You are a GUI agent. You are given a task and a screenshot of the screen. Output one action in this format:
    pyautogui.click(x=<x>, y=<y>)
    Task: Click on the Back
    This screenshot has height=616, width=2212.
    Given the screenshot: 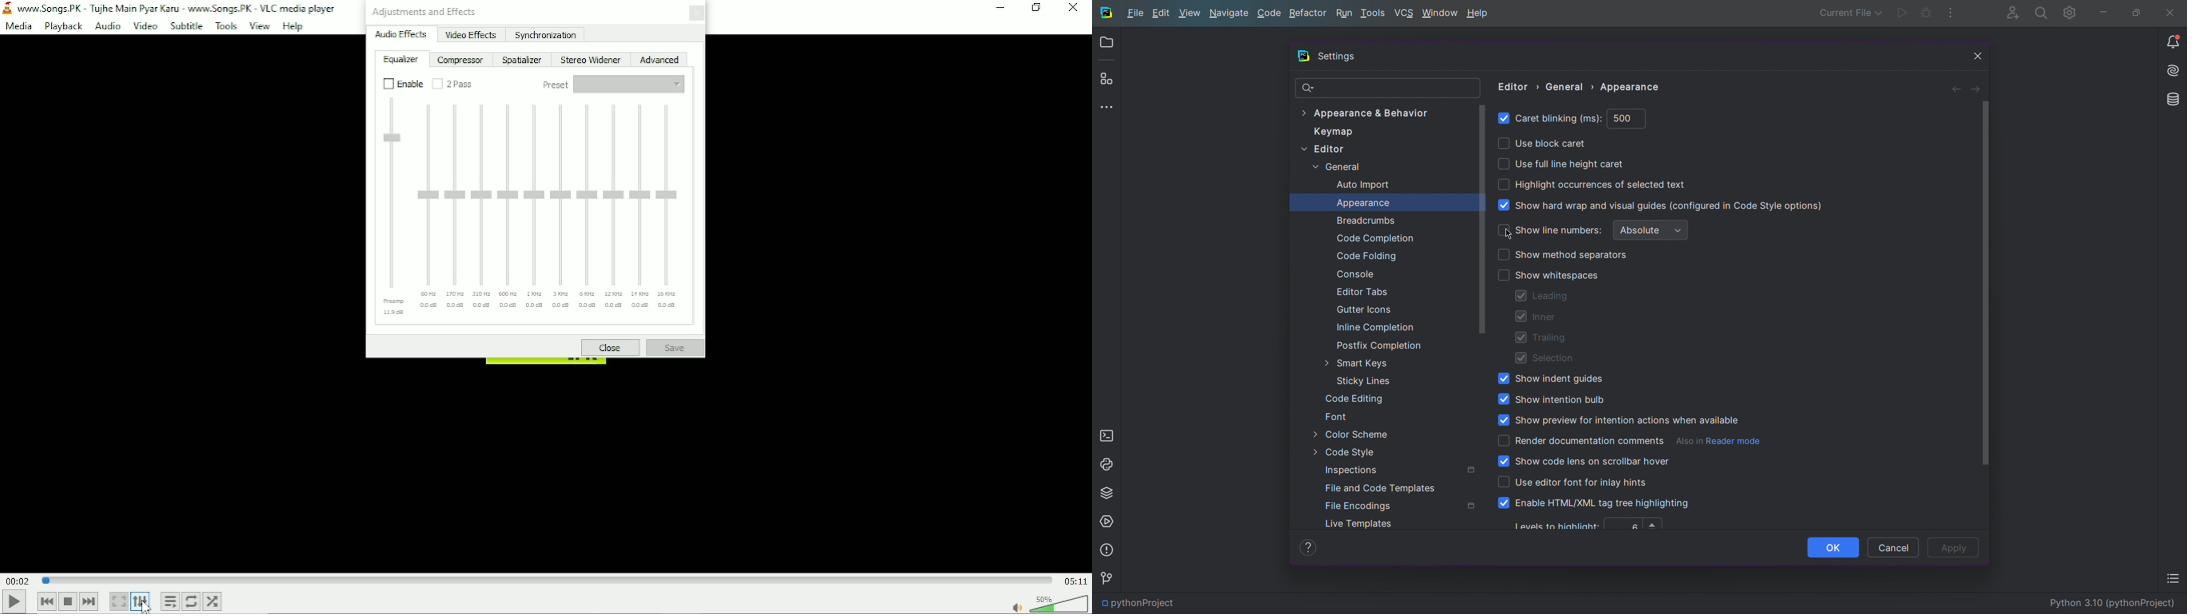 What is the action you would take?
    pyautogui.click(x=1954, y=88)
    